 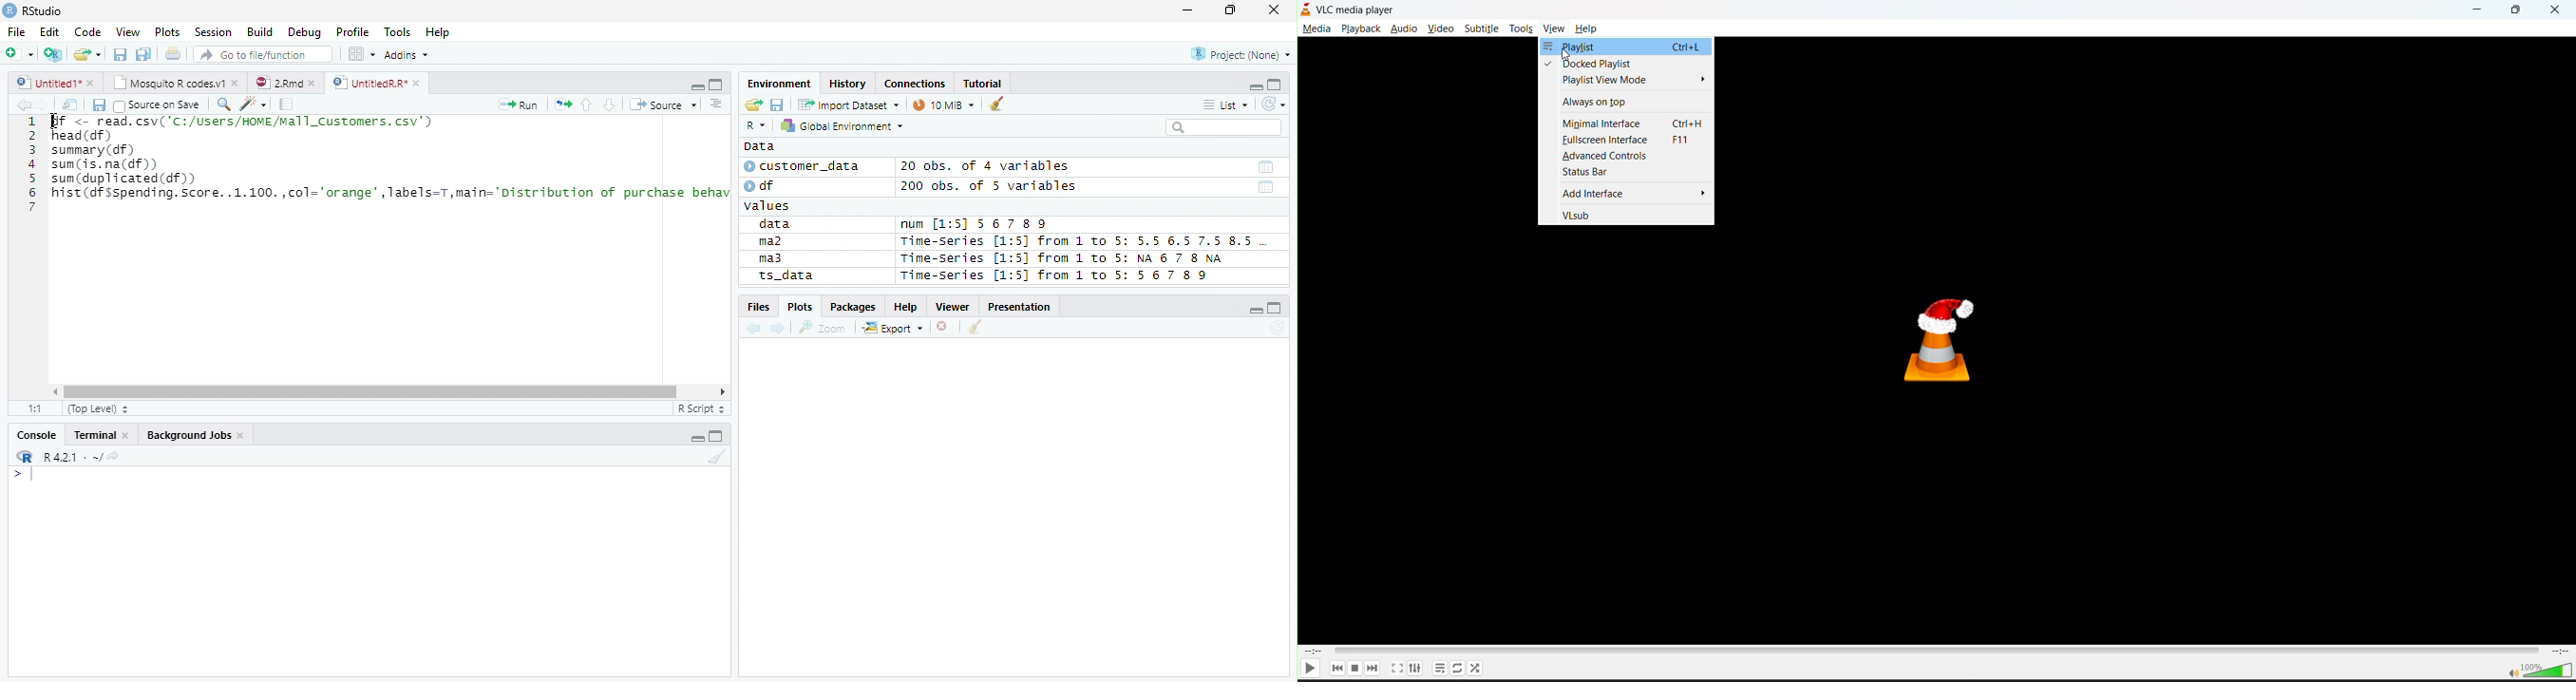 I want to click on Clean, so click(x=717, y=458).